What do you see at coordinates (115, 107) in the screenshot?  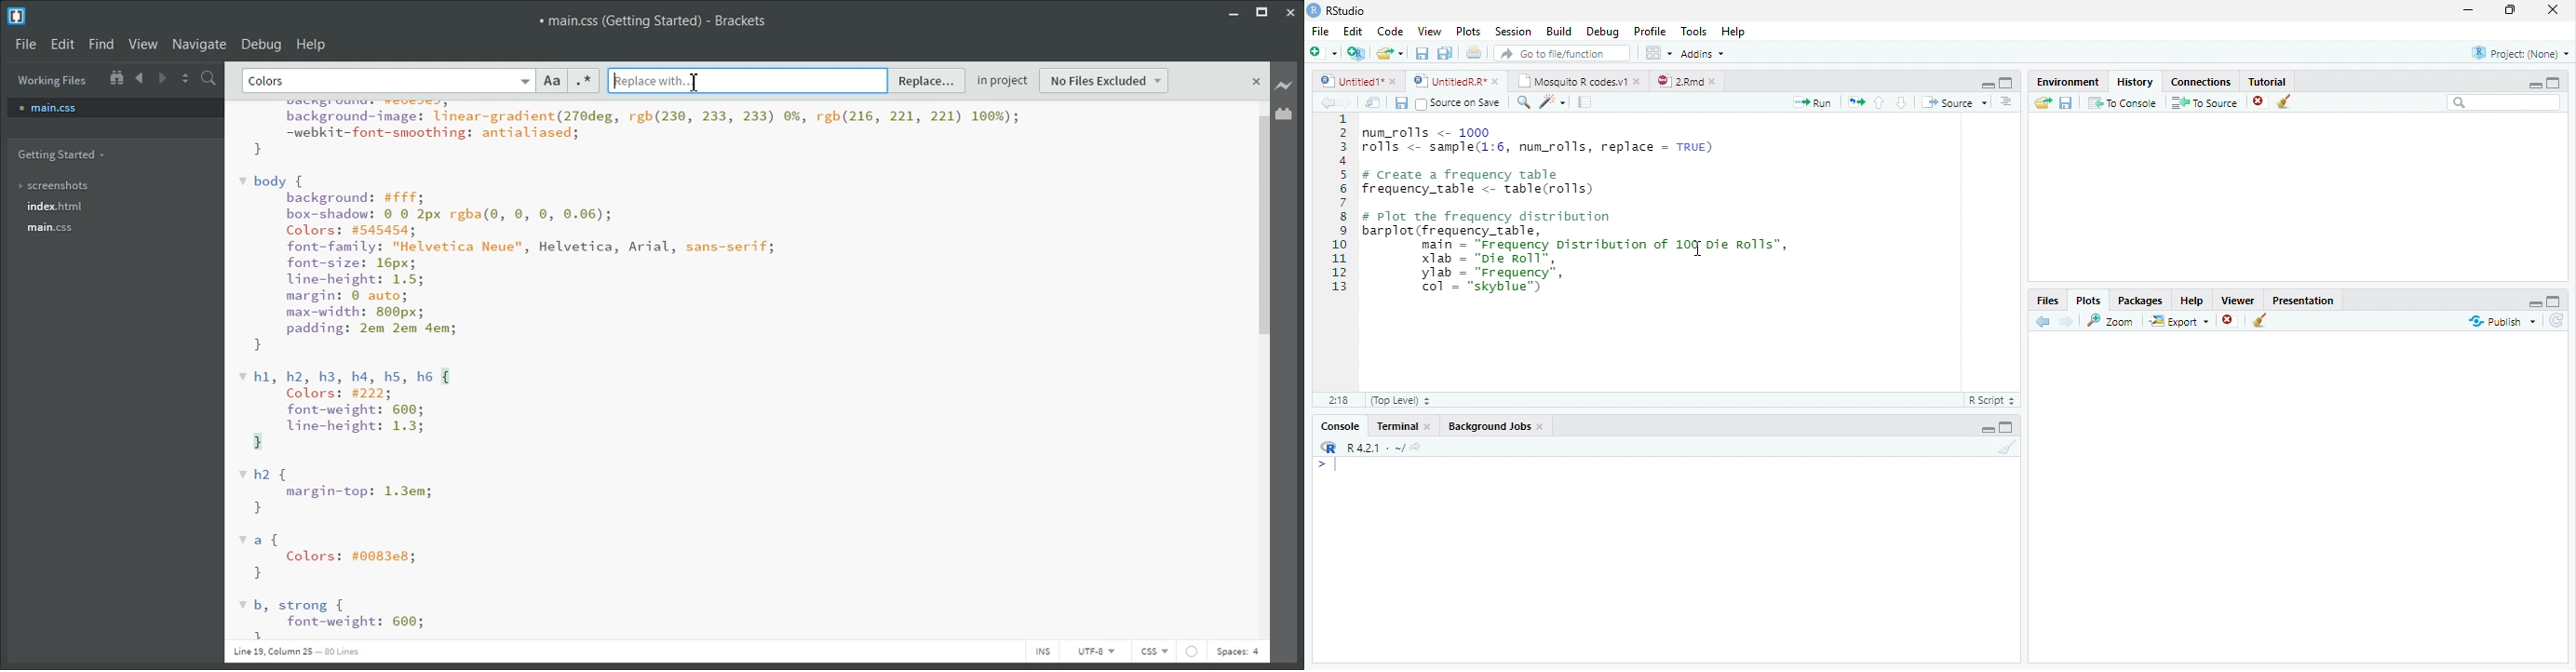 I see `main.css` at bounding box center [115, 107].